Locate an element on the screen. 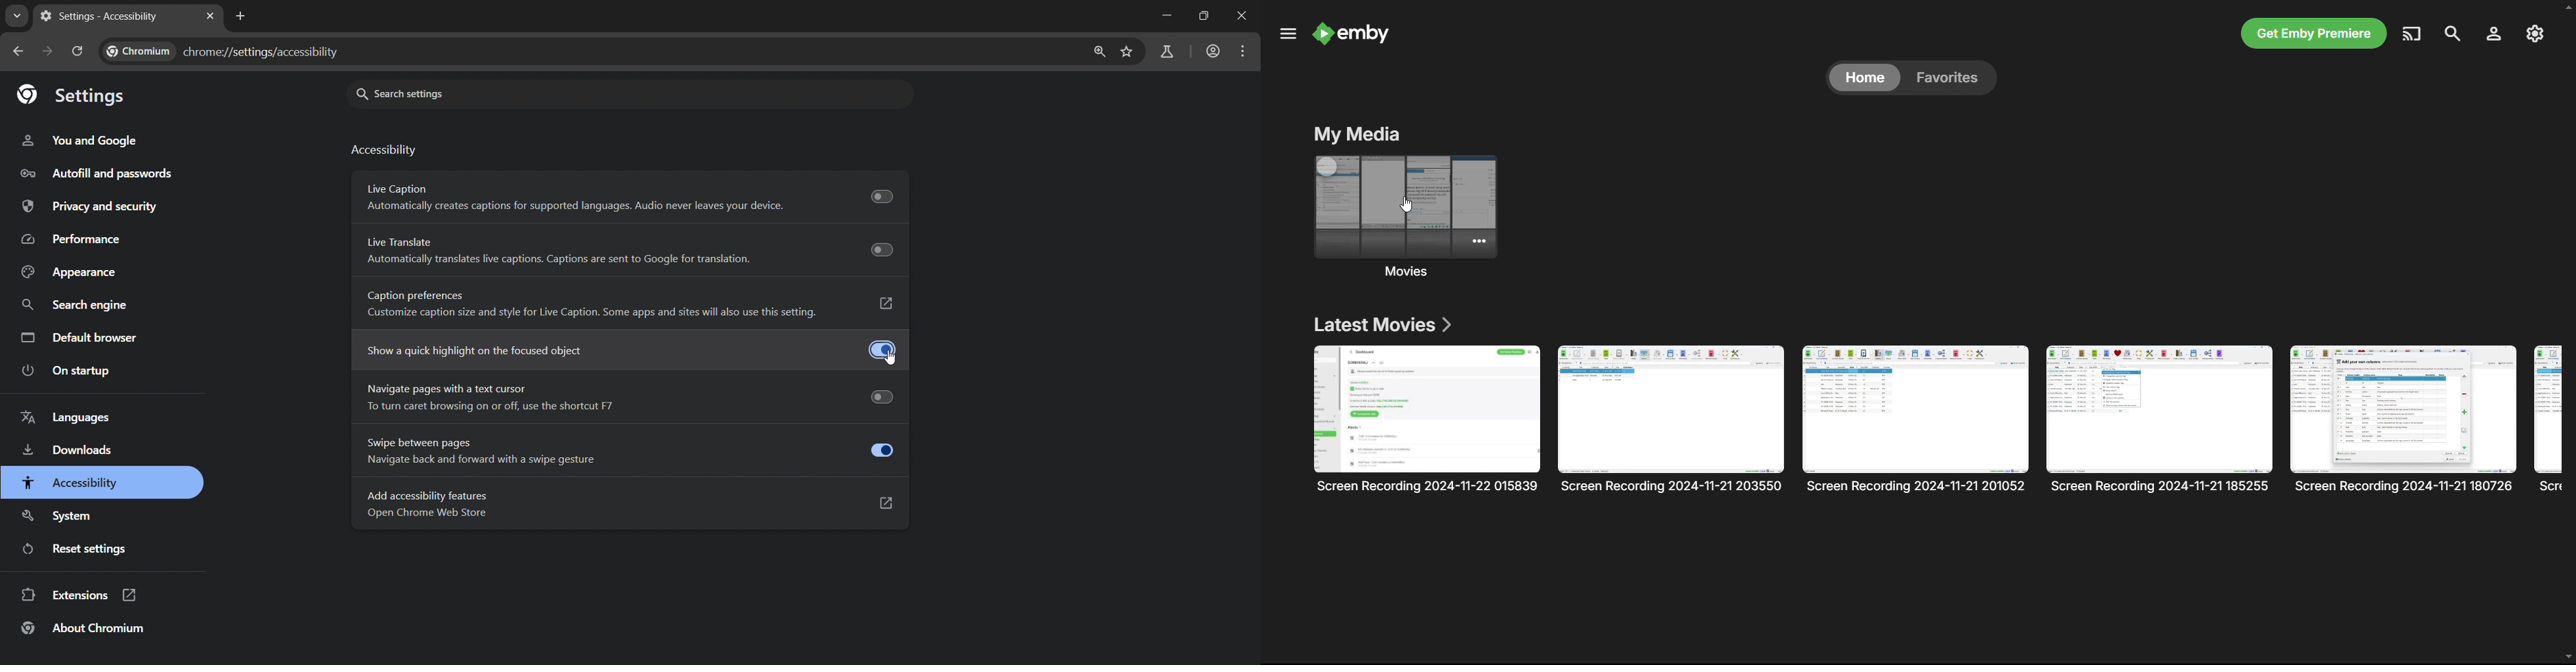 The image size is (2576, 672). Screen Recording 2024-11-22 015839 is located at coordinates (1427, 420).